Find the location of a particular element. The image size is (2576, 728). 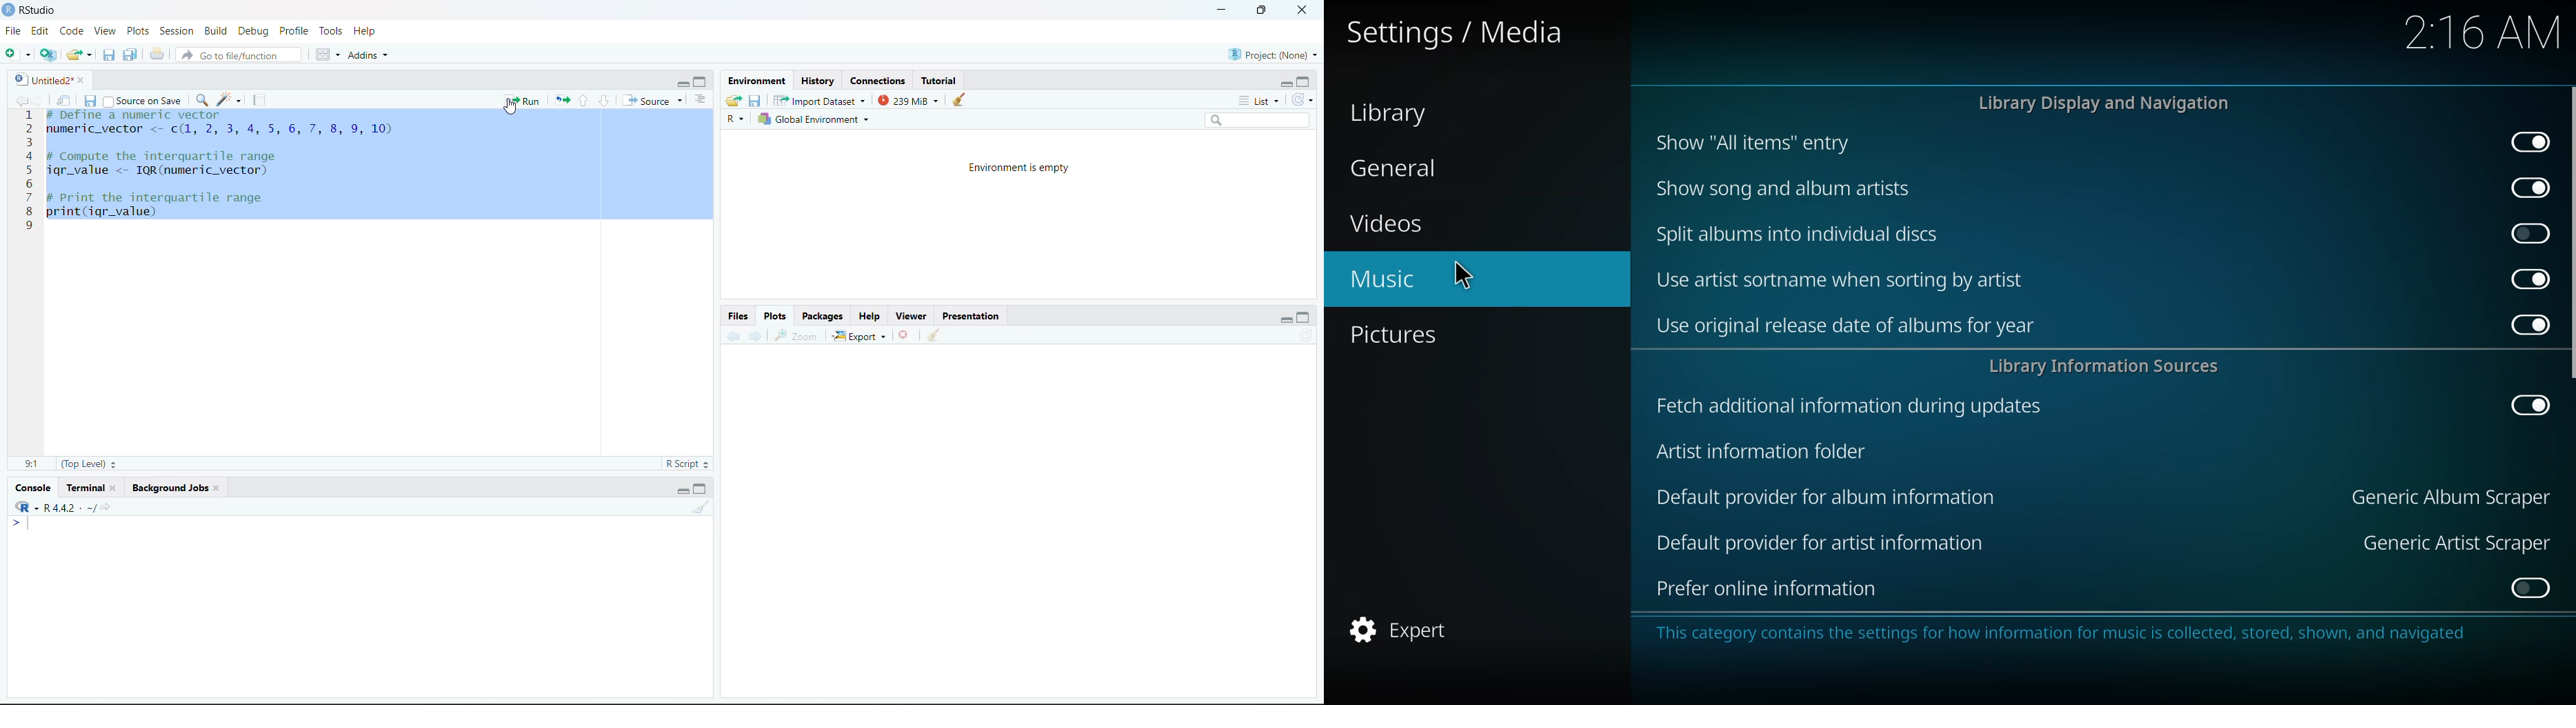

Go forward to the next source location (Ctrl + F10) is located at coordinates (39, 99).